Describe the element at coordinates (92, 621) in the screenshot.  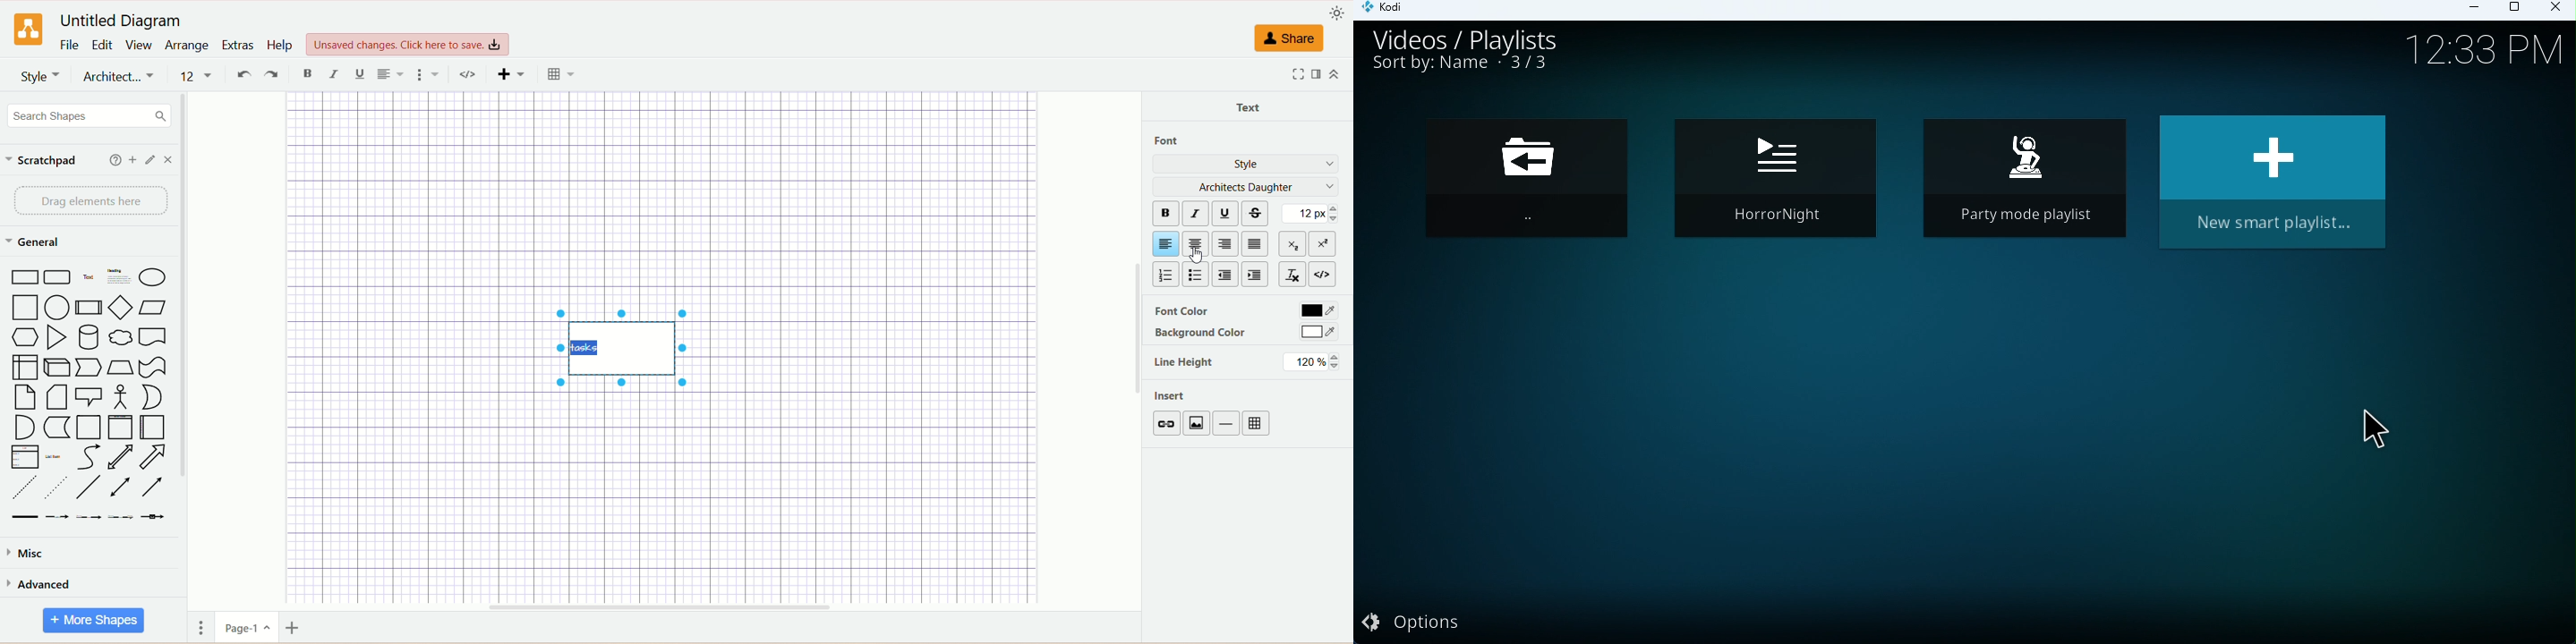
I see `more shapes` at that location.